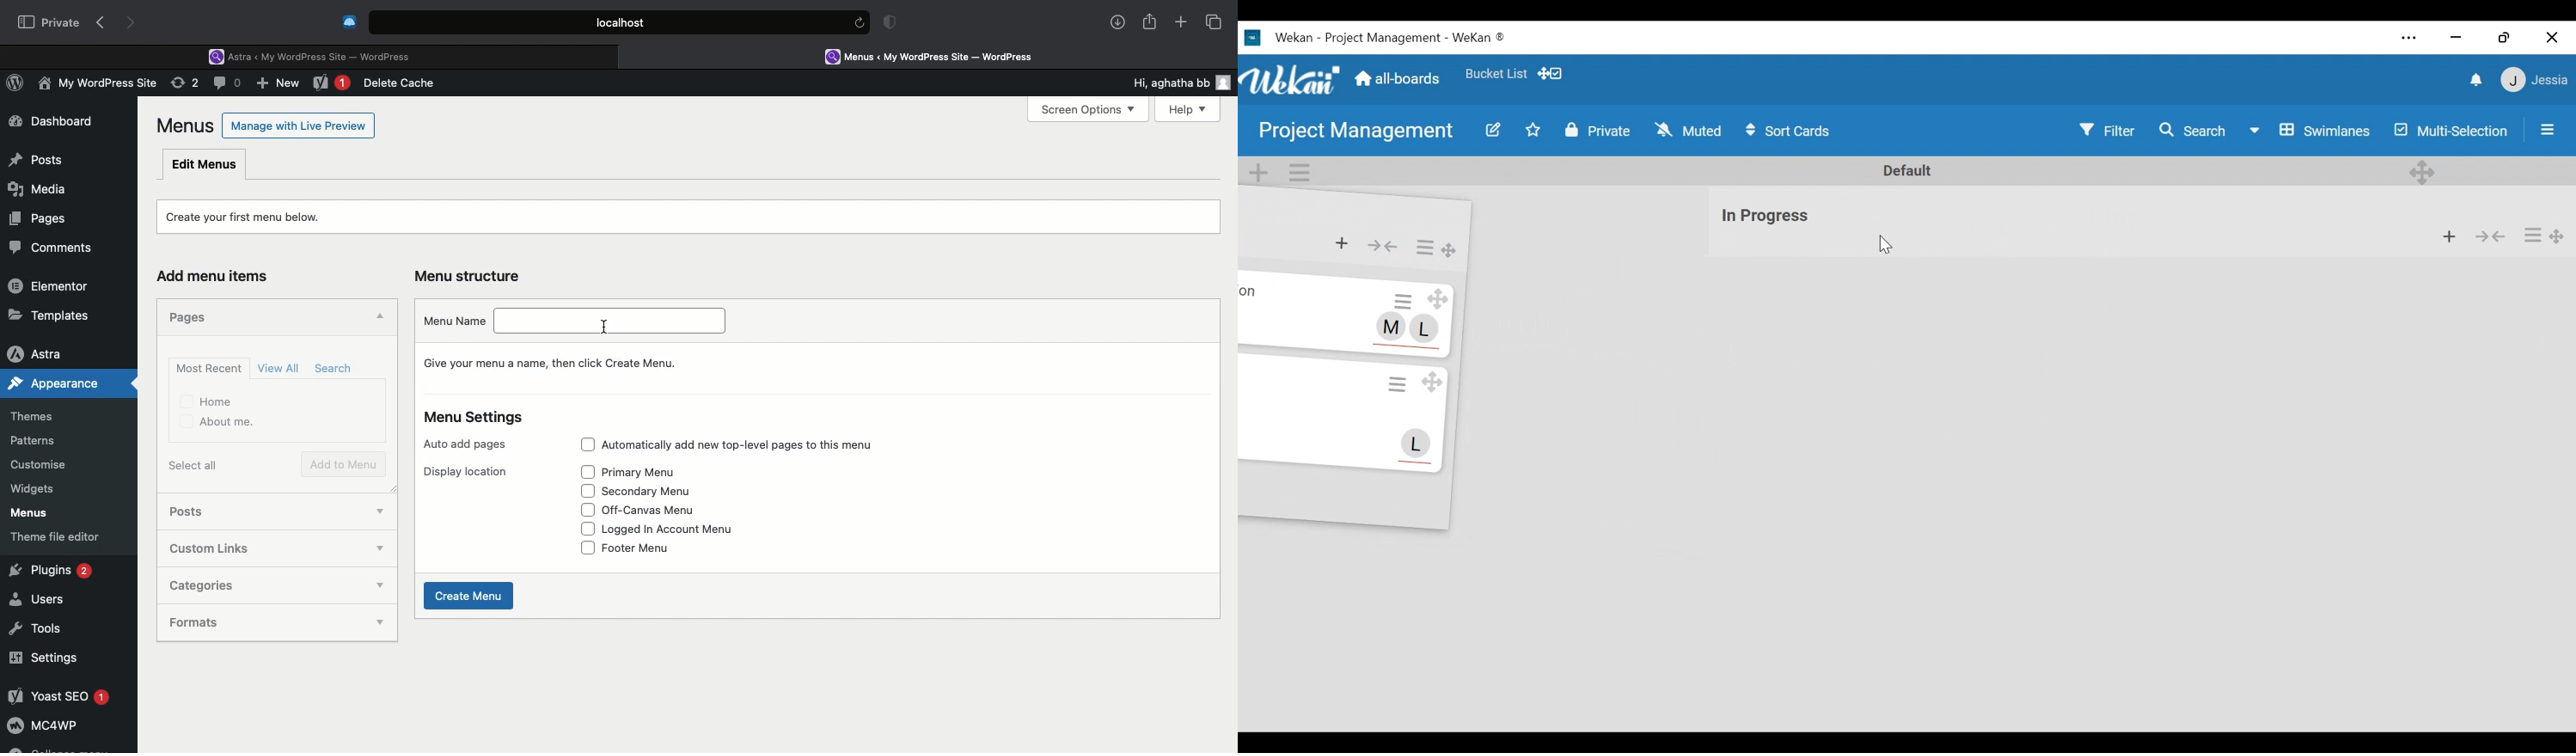  I want to click on Footer menu, so click(639, 547).